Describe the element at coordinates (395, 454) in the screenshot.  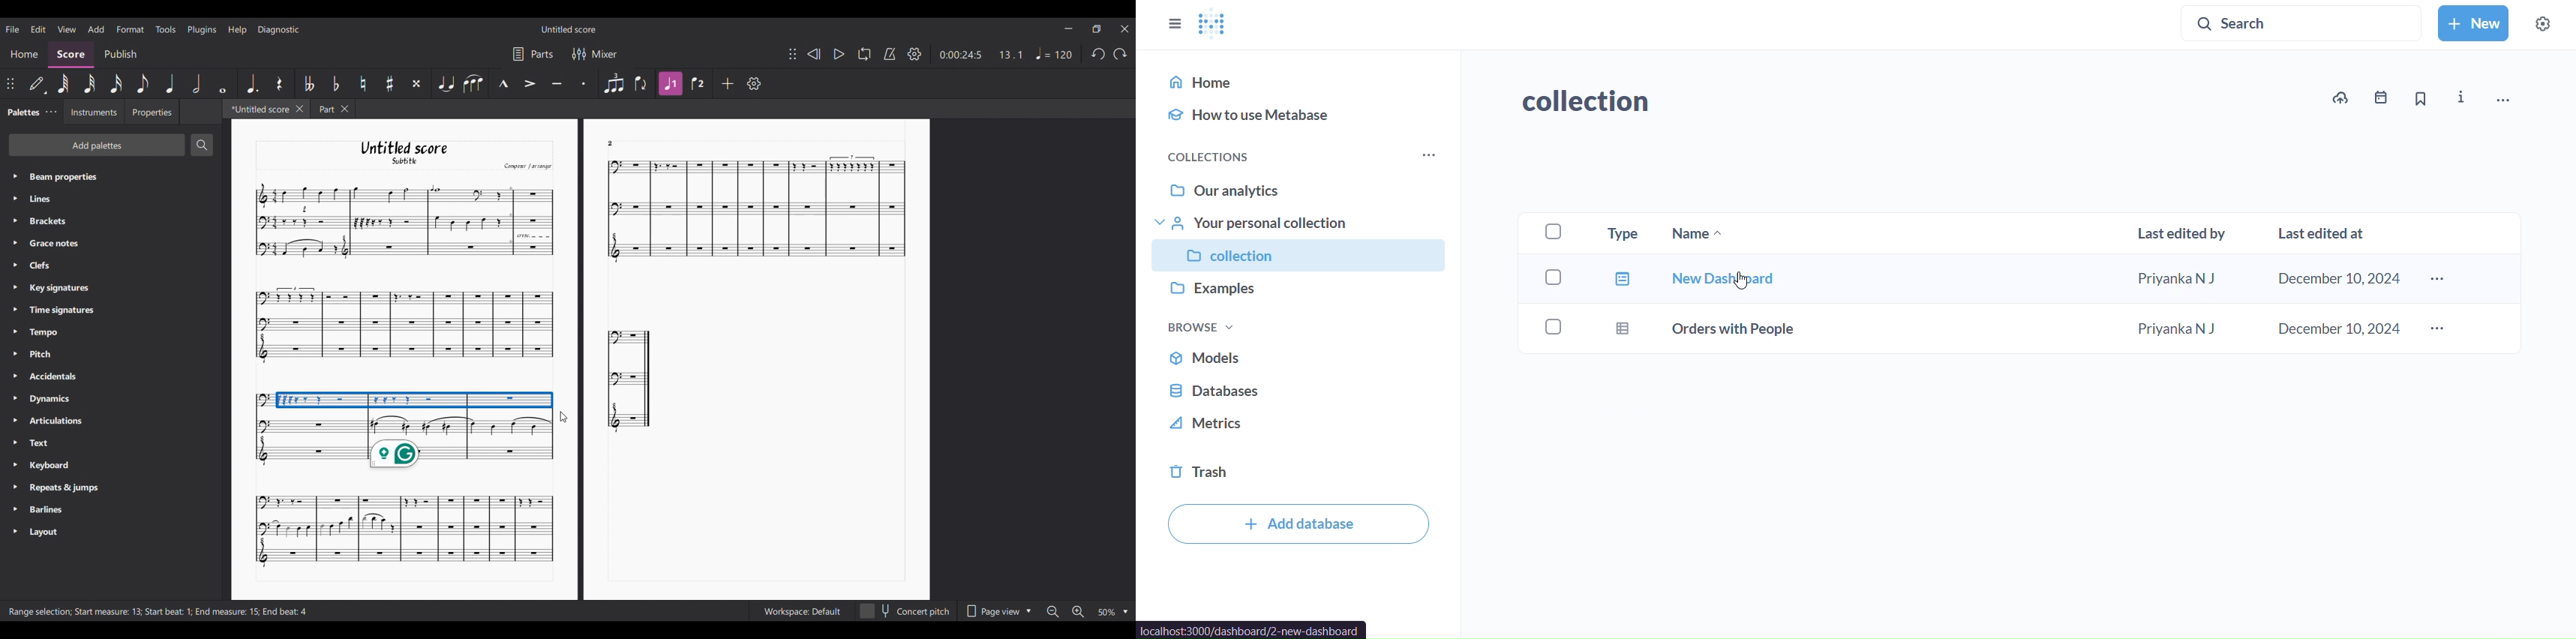
I see `Grammarly extension` at that location.